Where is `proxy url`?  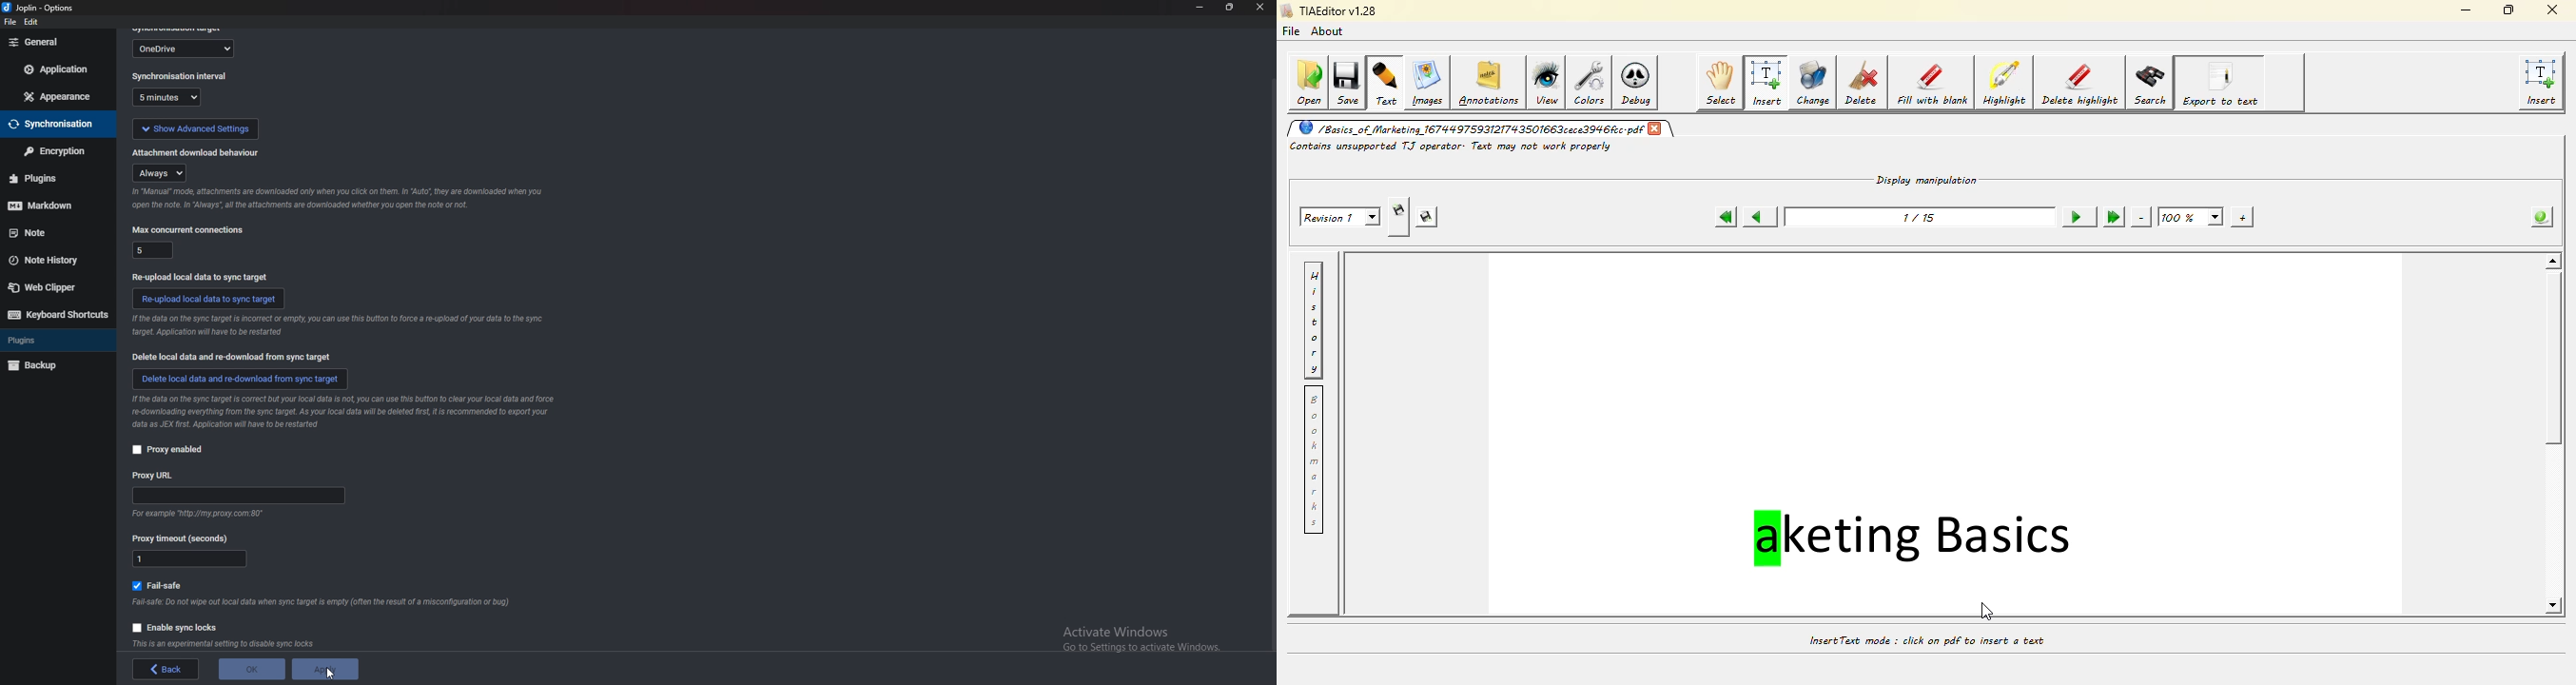
proxy url is located at coordinates (154, 475).